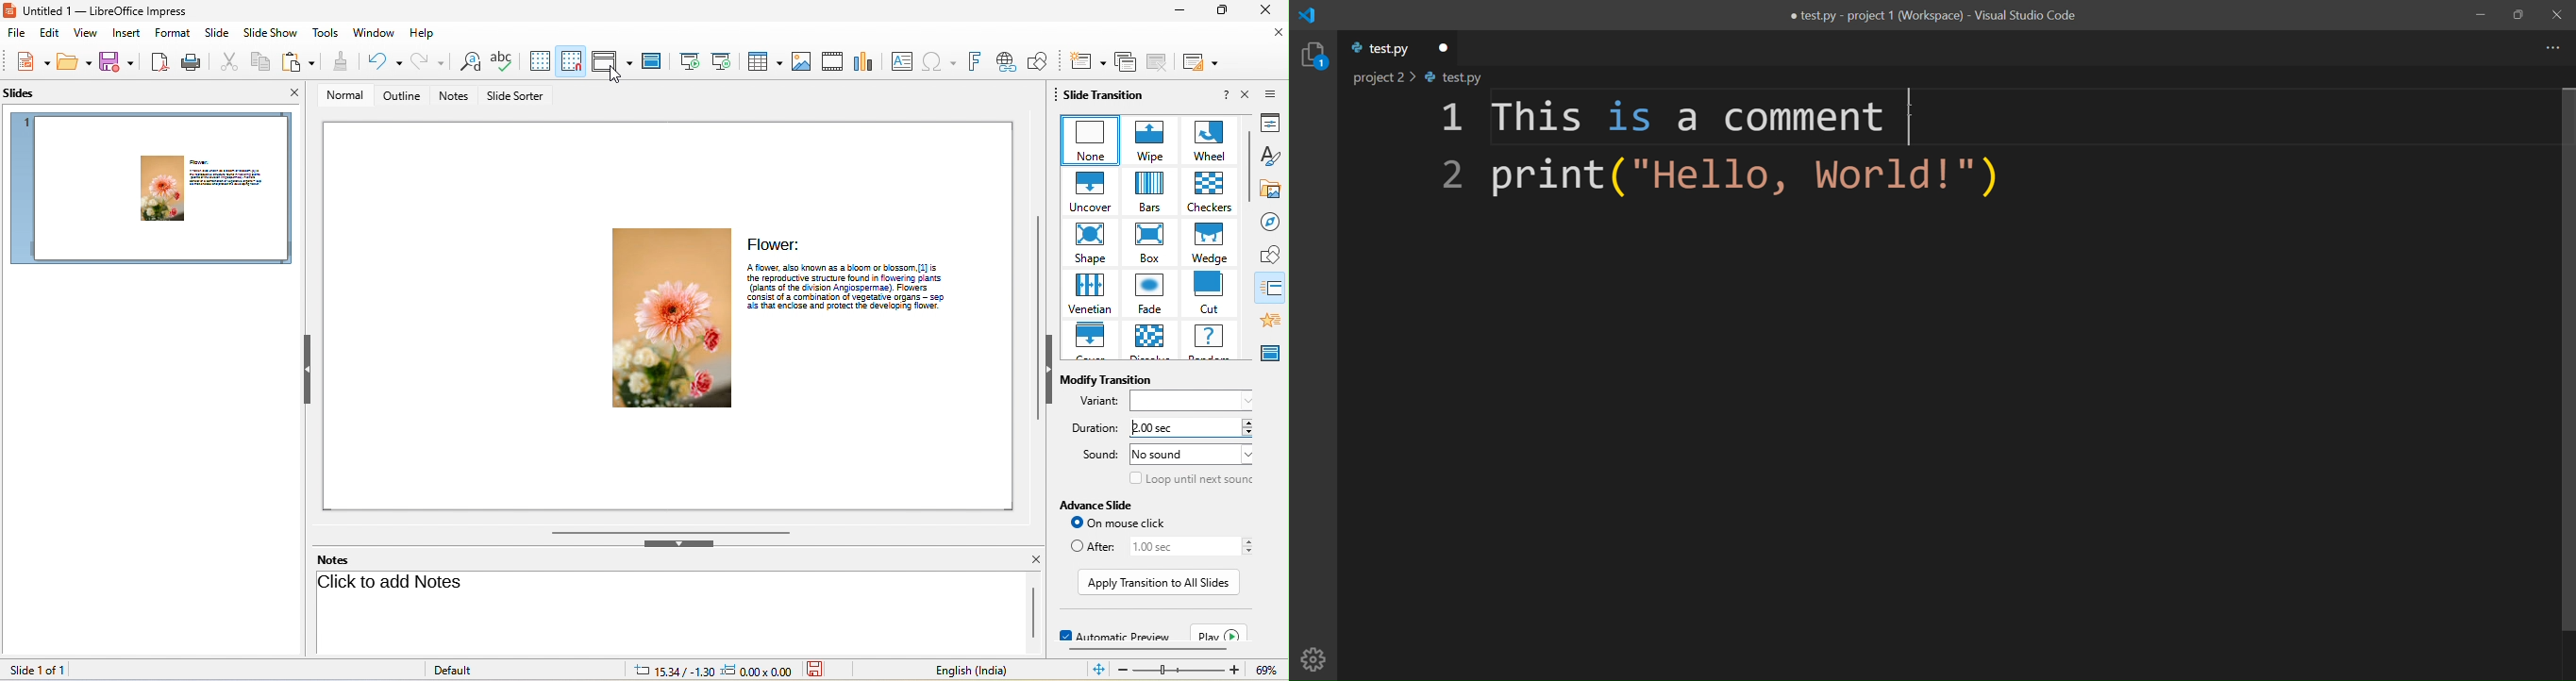 This screenshot has height=700, width=2576. What do you see at coordinates (855, 297) in the screenshot?
I see `consist of a combination of vegetative organs —- sep` at bounding box center [855, 297].